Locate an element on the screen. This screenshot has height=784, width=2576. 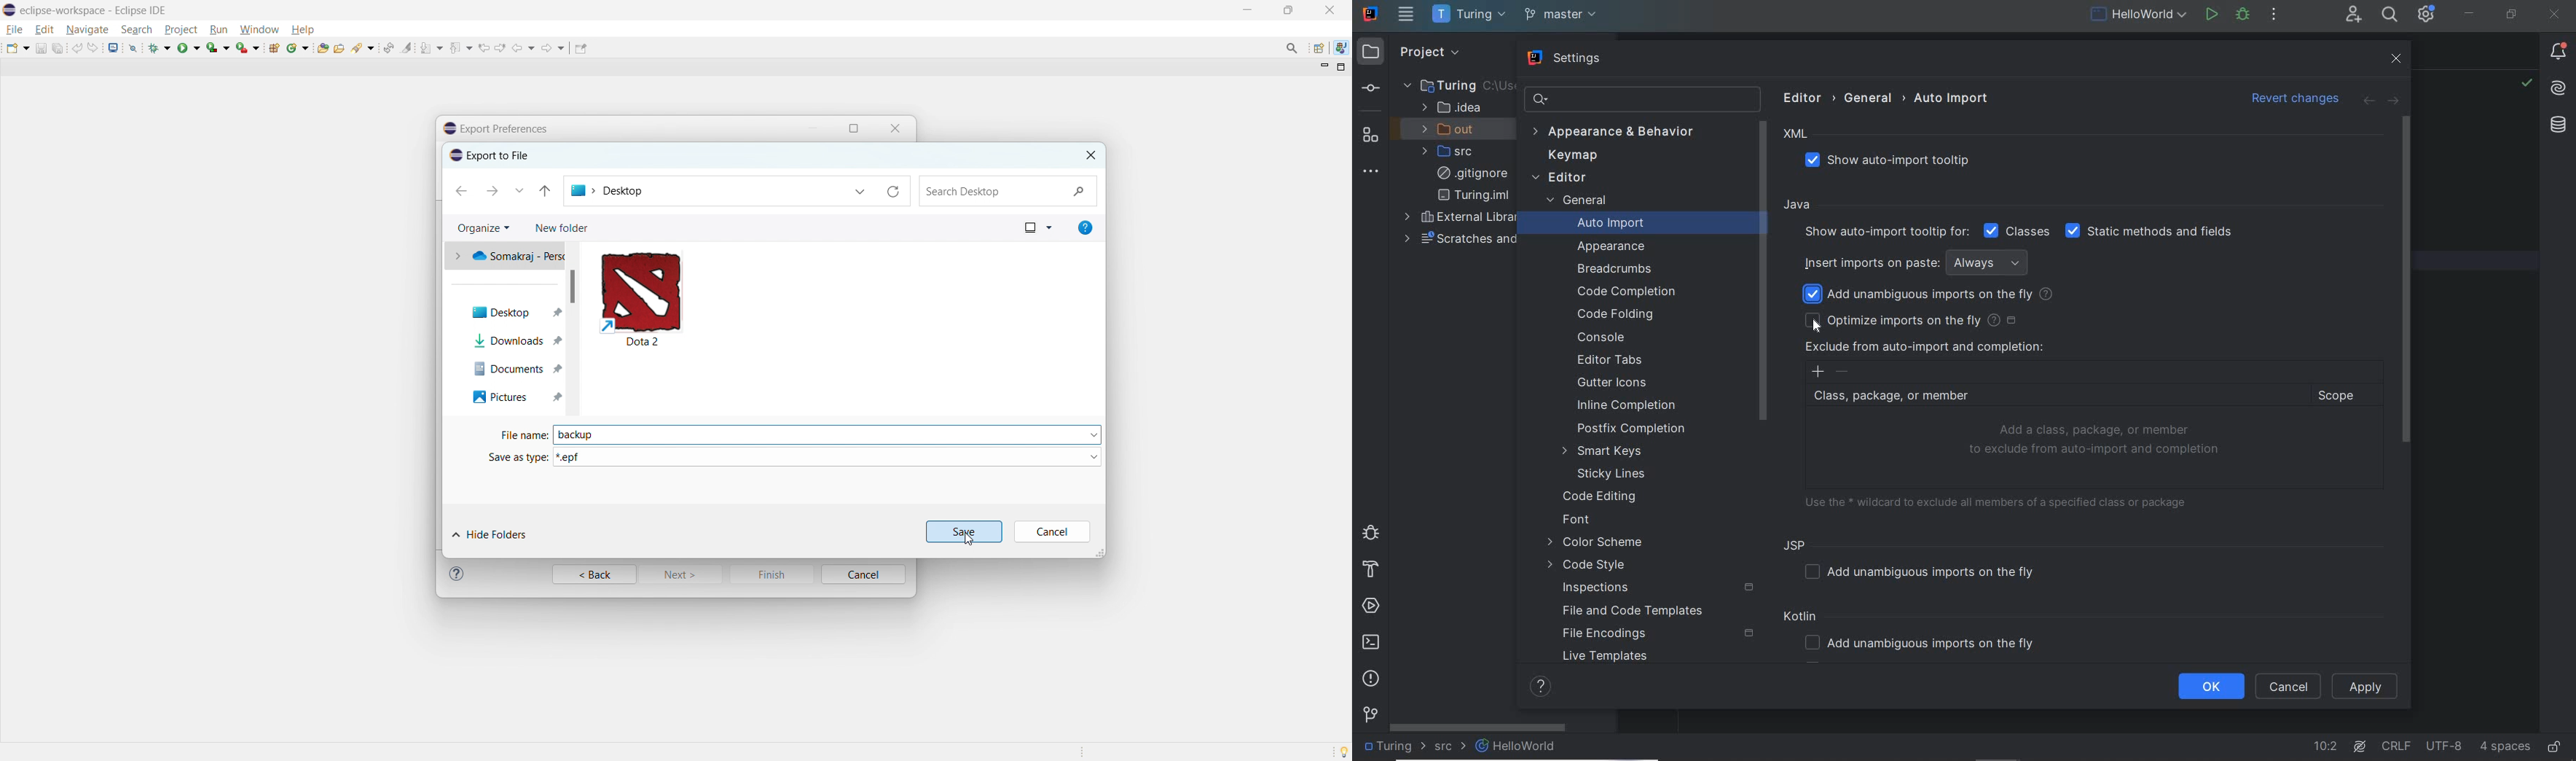
4 spaces(INDENT) is located at coordinates (2505, 745).